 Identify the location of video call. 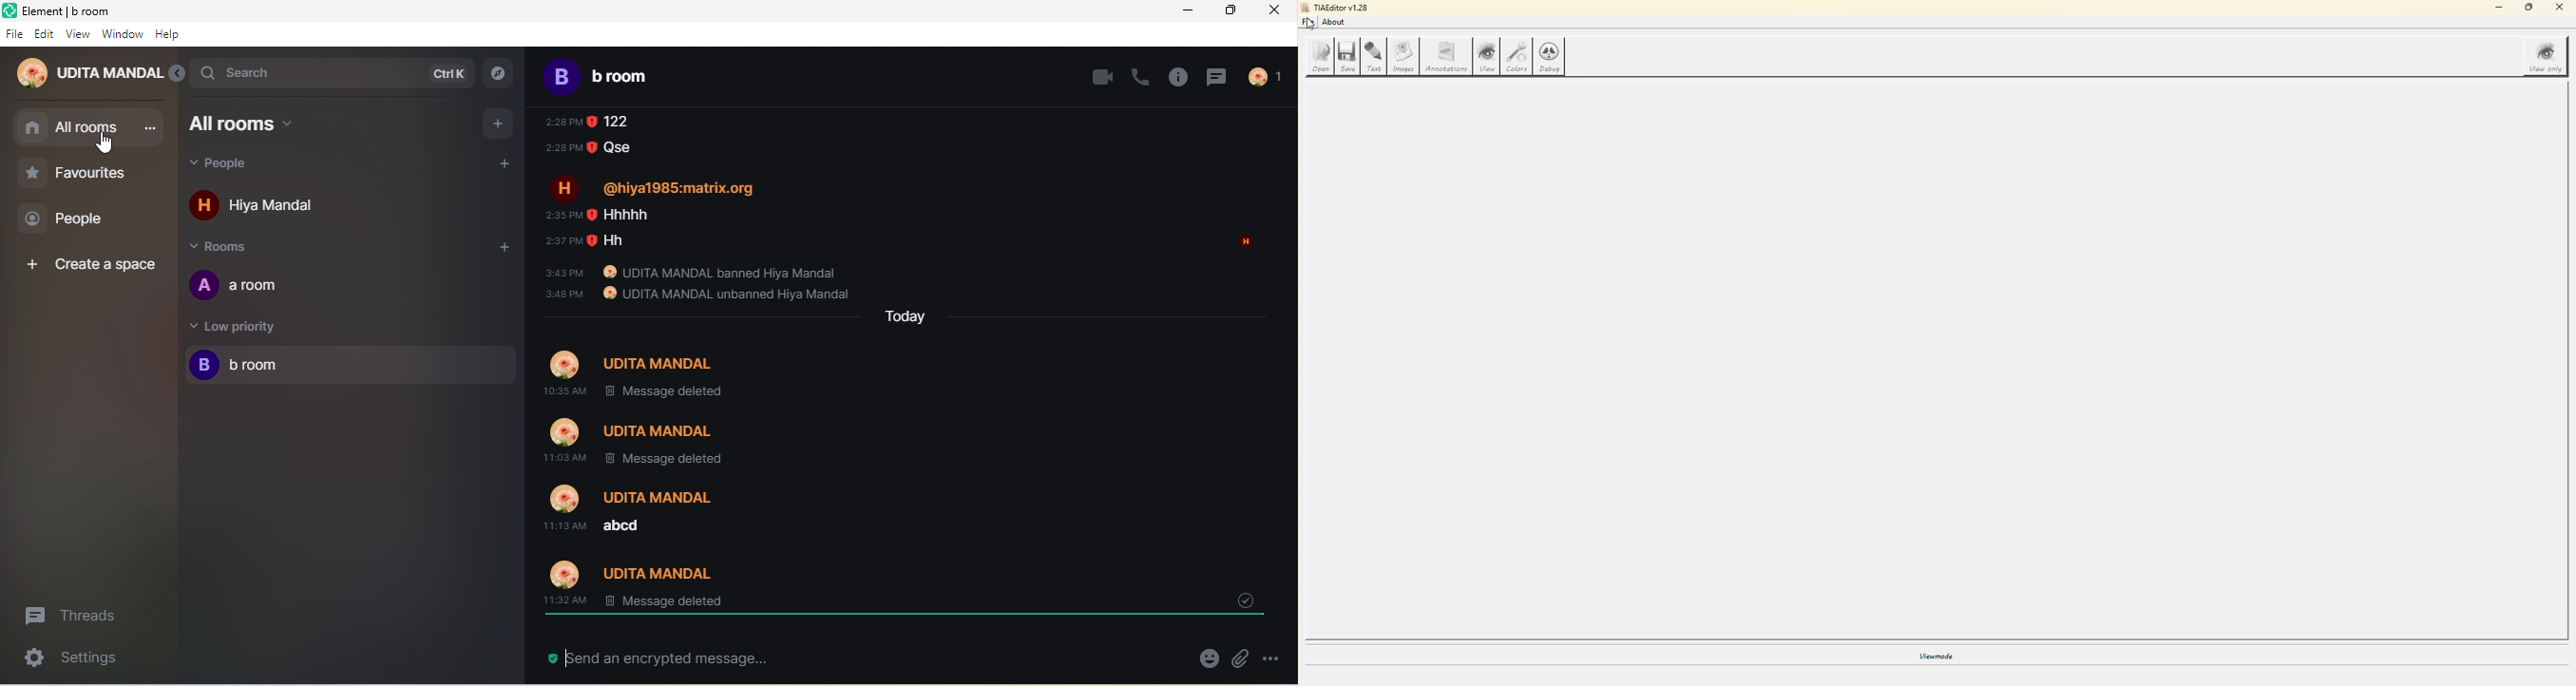
(1091, 75).